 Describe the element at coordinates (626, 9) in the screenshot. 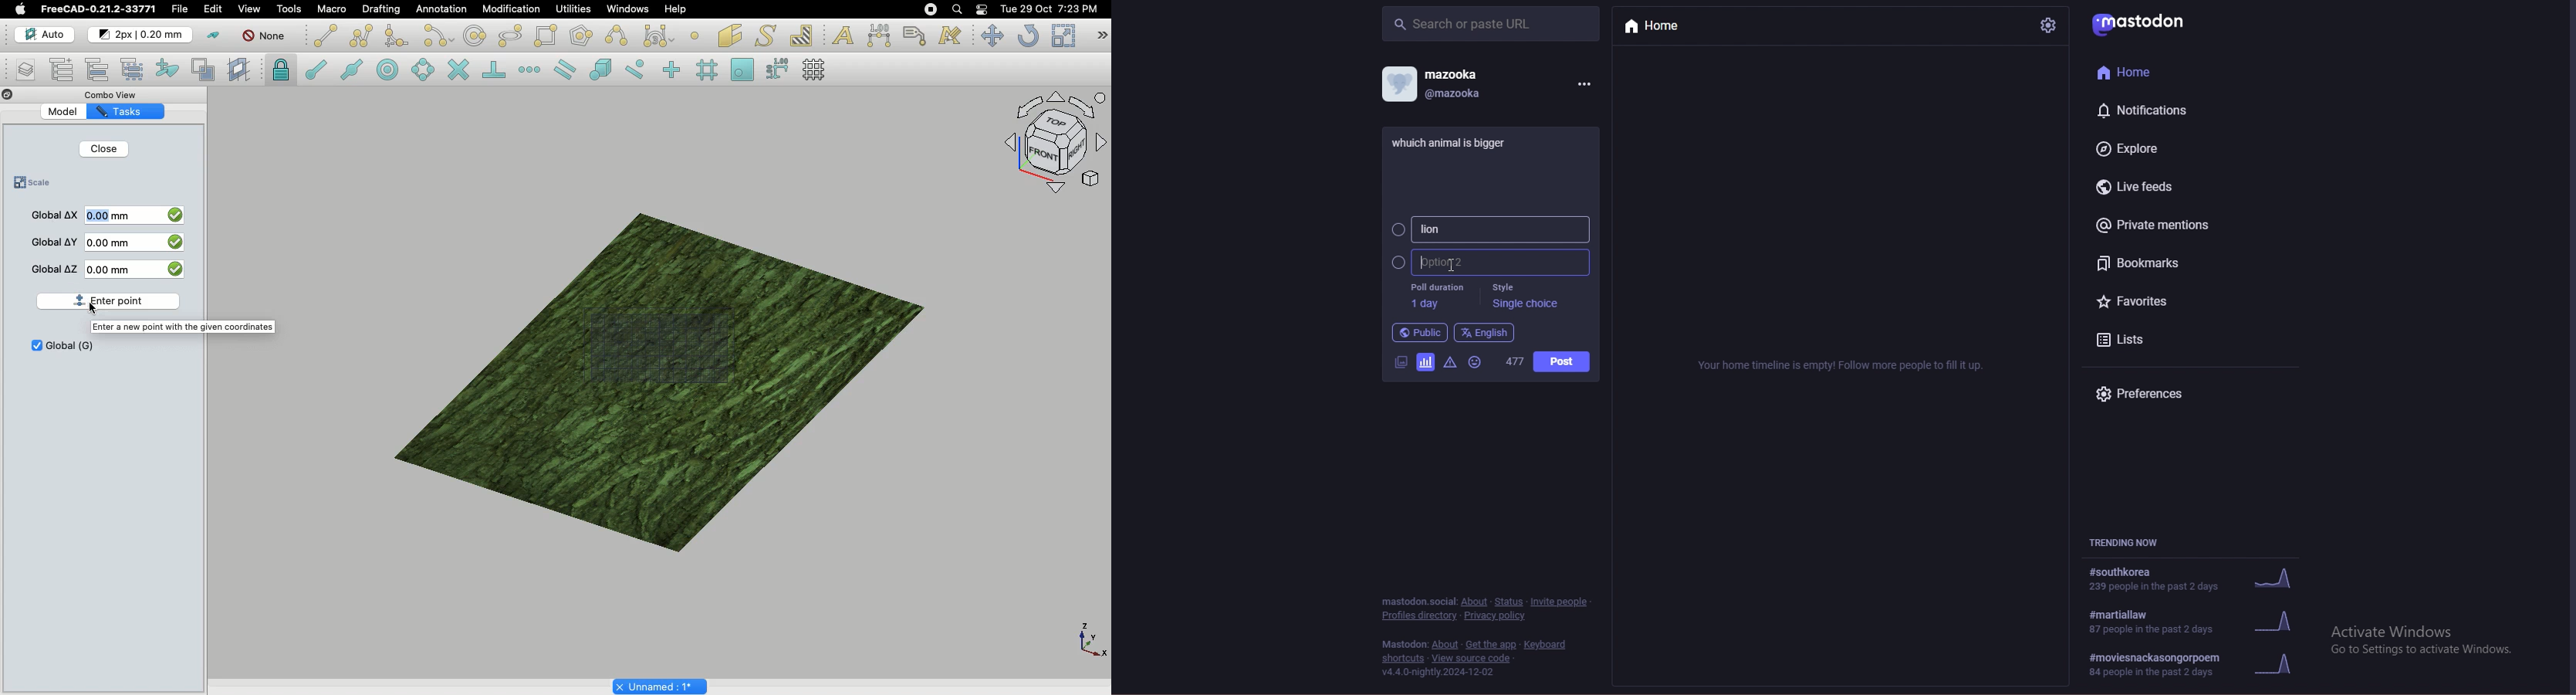

I see `Windows` at that location.